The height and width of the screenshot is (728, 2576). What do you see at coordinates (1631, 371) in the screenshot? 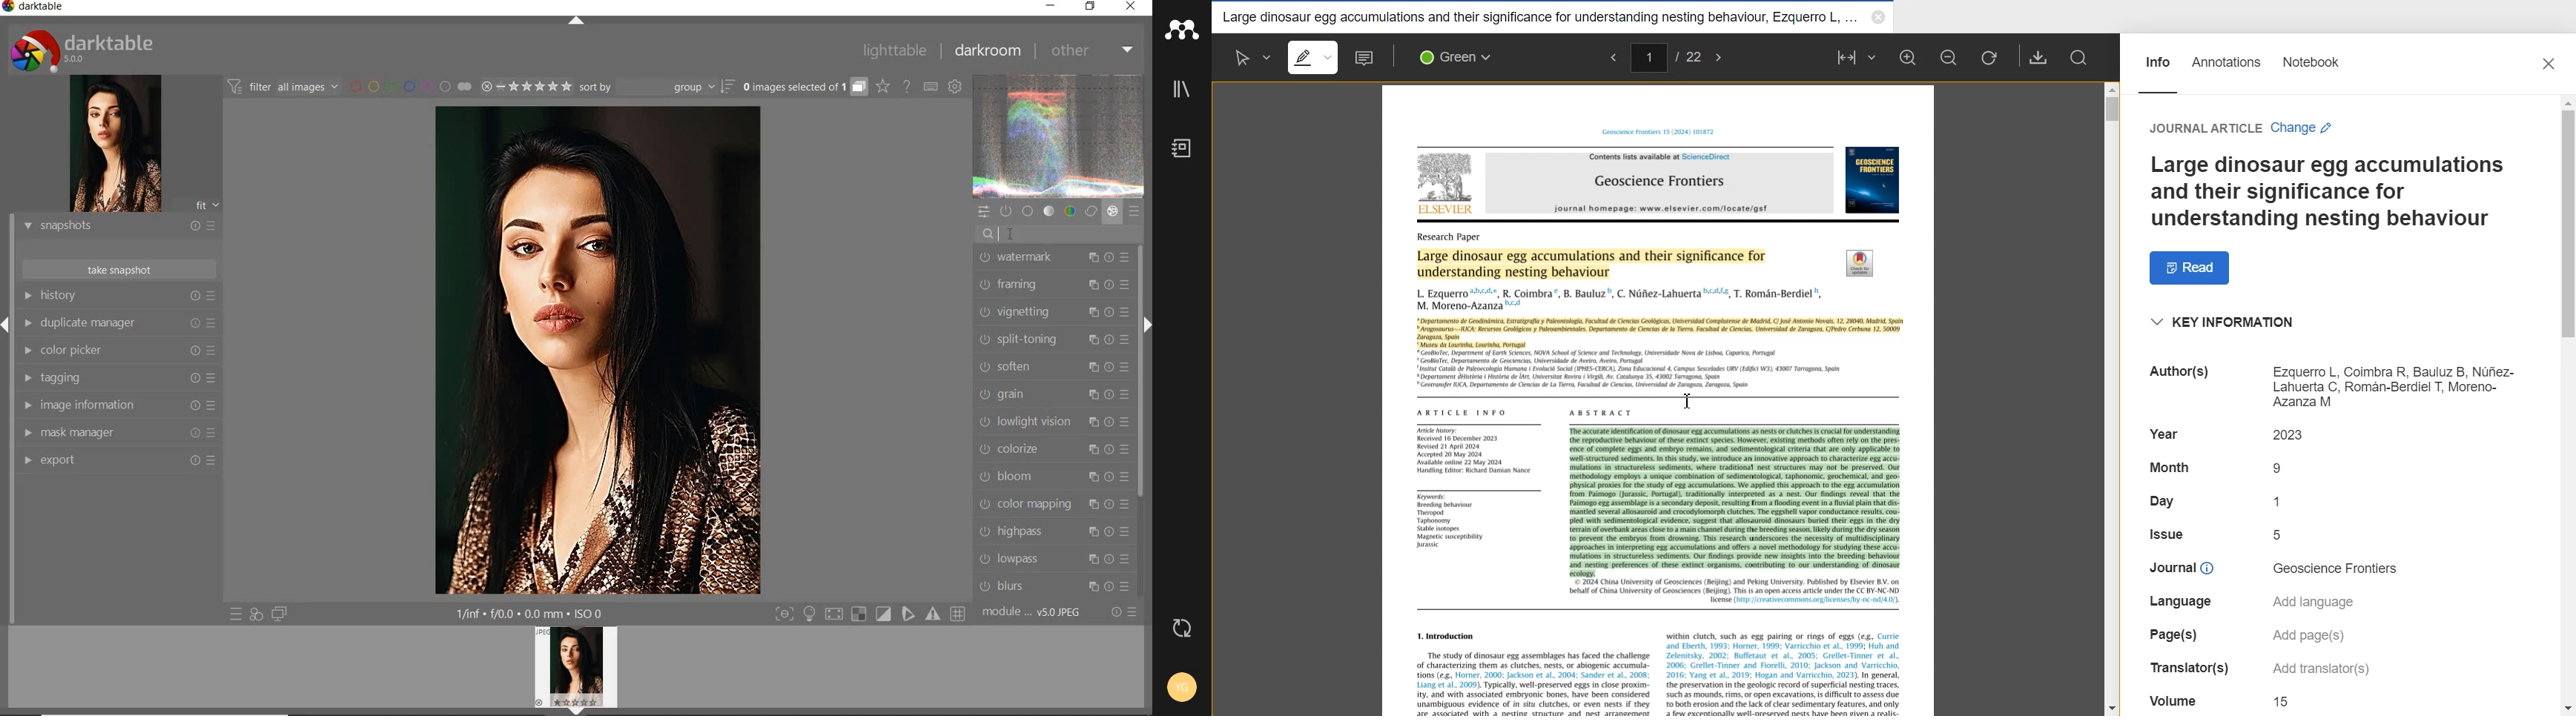
I see `text paragraph` at bounding box center [1631, 371].